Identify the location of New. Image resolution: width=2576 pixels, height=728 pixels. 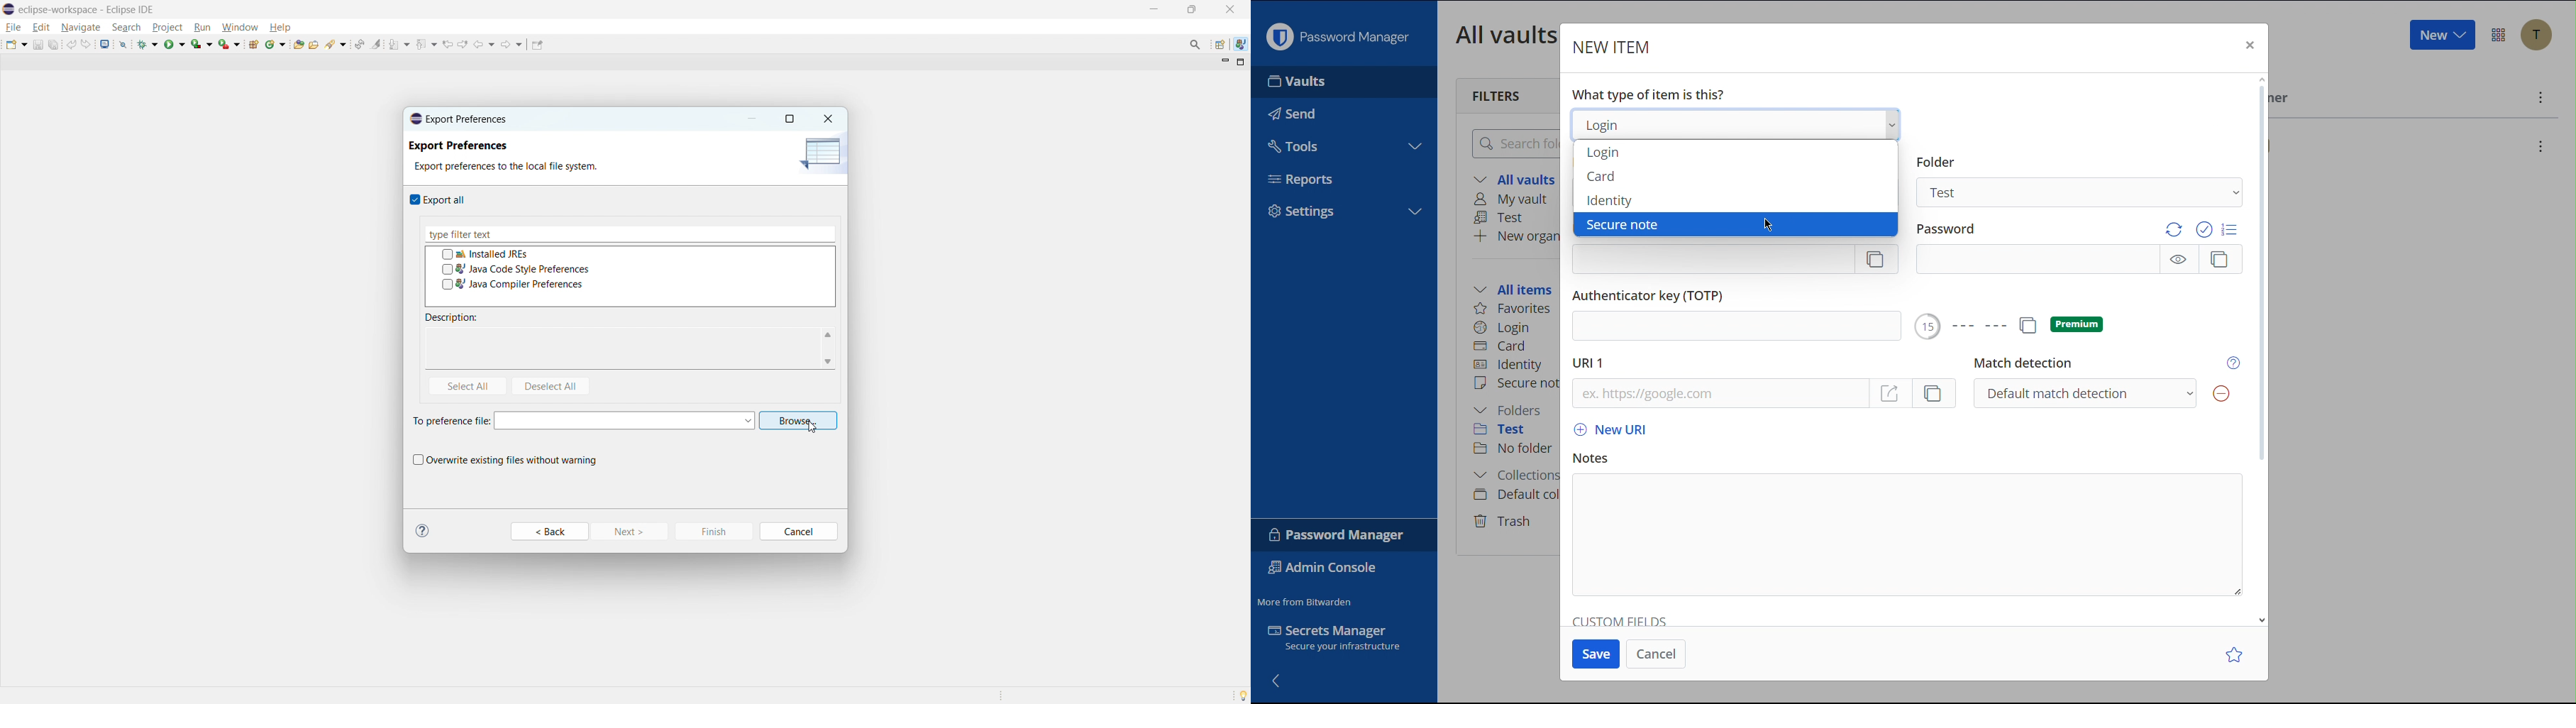
(2441, 35).